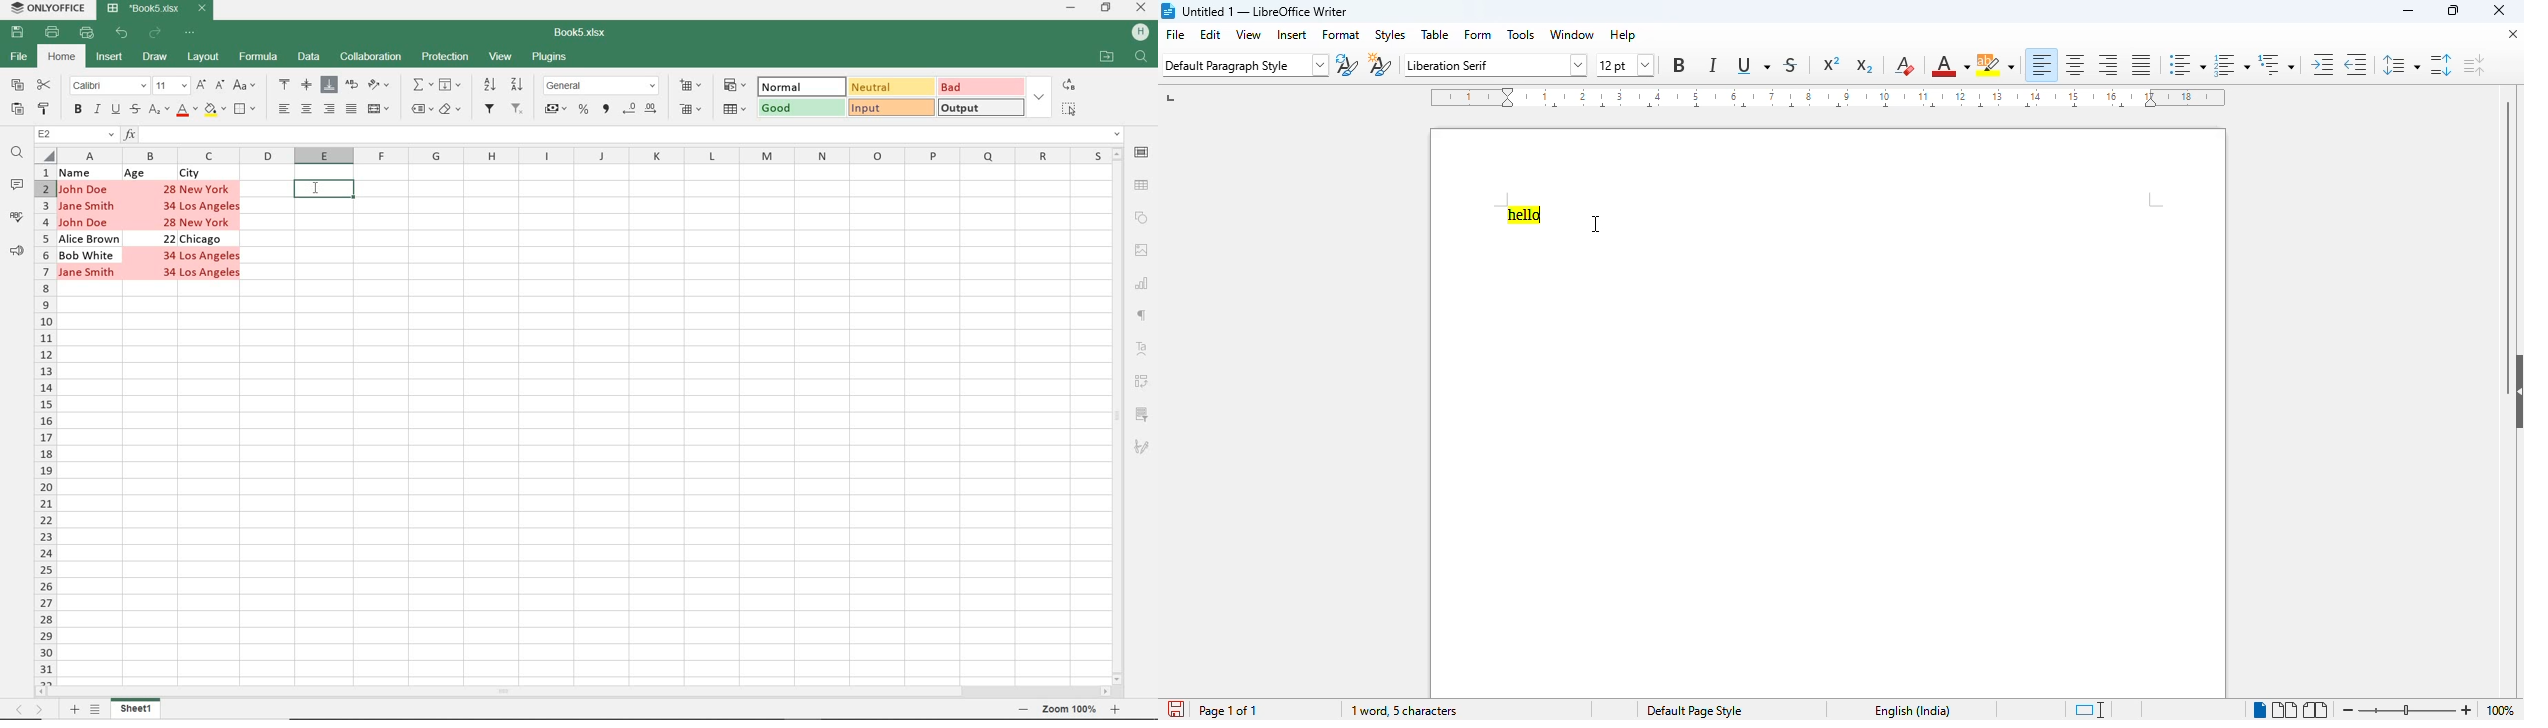 The height and width of the screenshot is (728, 2548). Describe the element at coordinates (203, 58) in the screenshot. I see `LAYOUT` at that location.